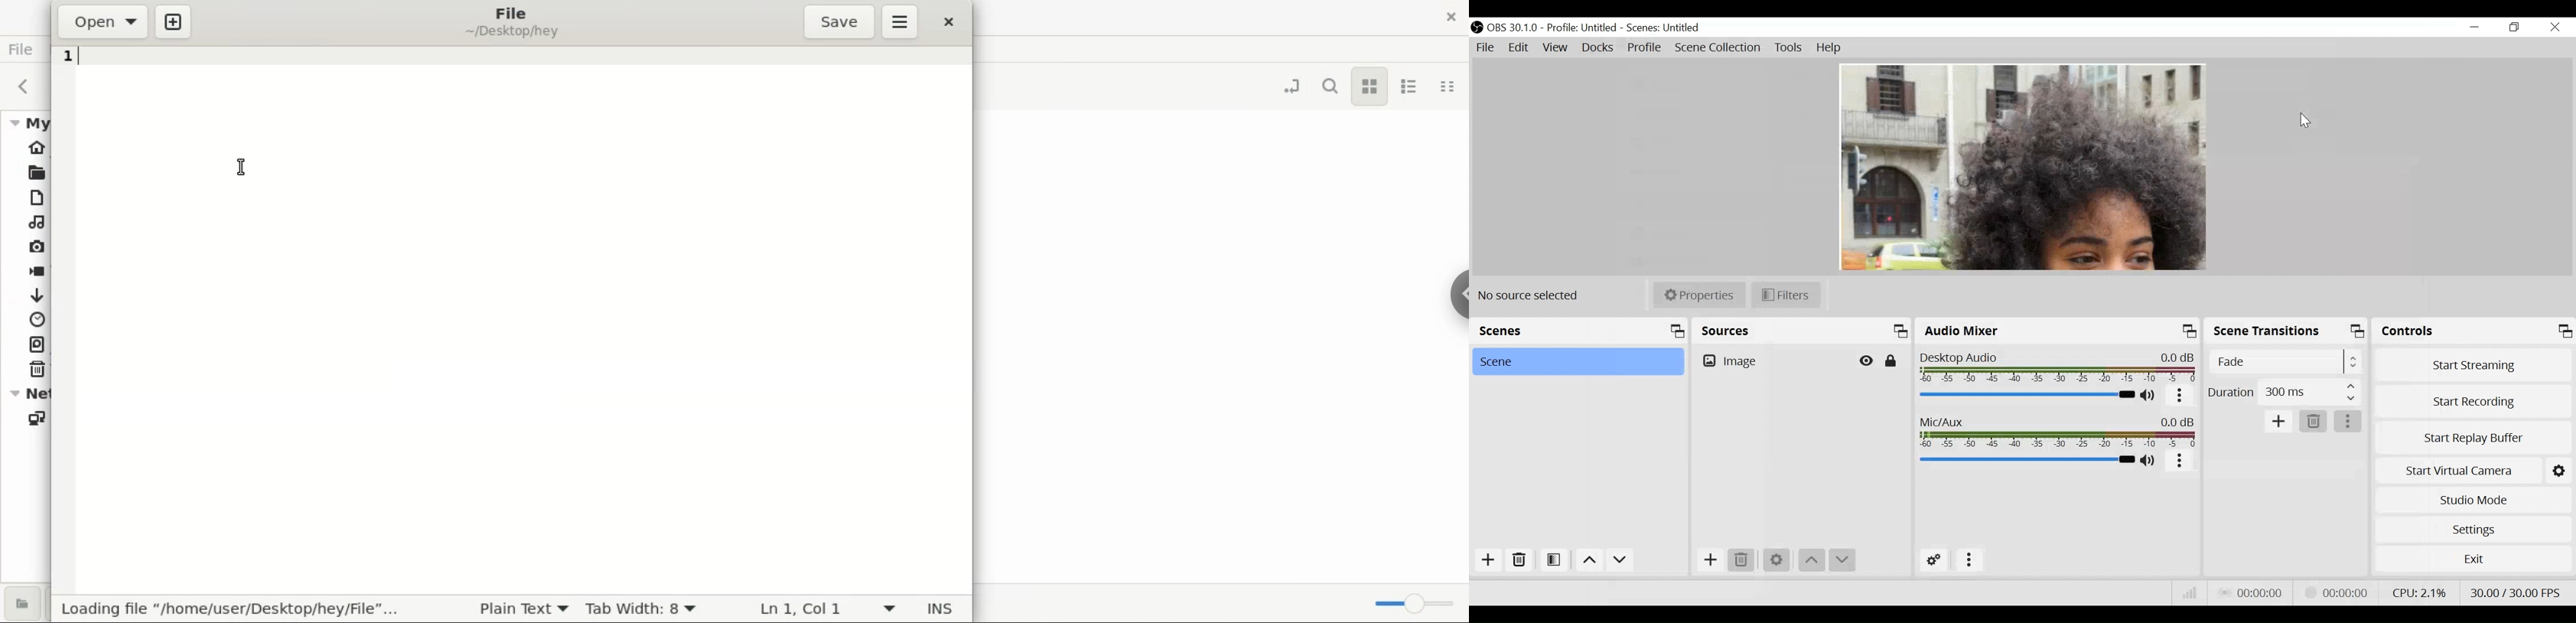  Describe the element at coordinates (2283, 391) in the screenshot. I see `Duration 300 ms` at that location.